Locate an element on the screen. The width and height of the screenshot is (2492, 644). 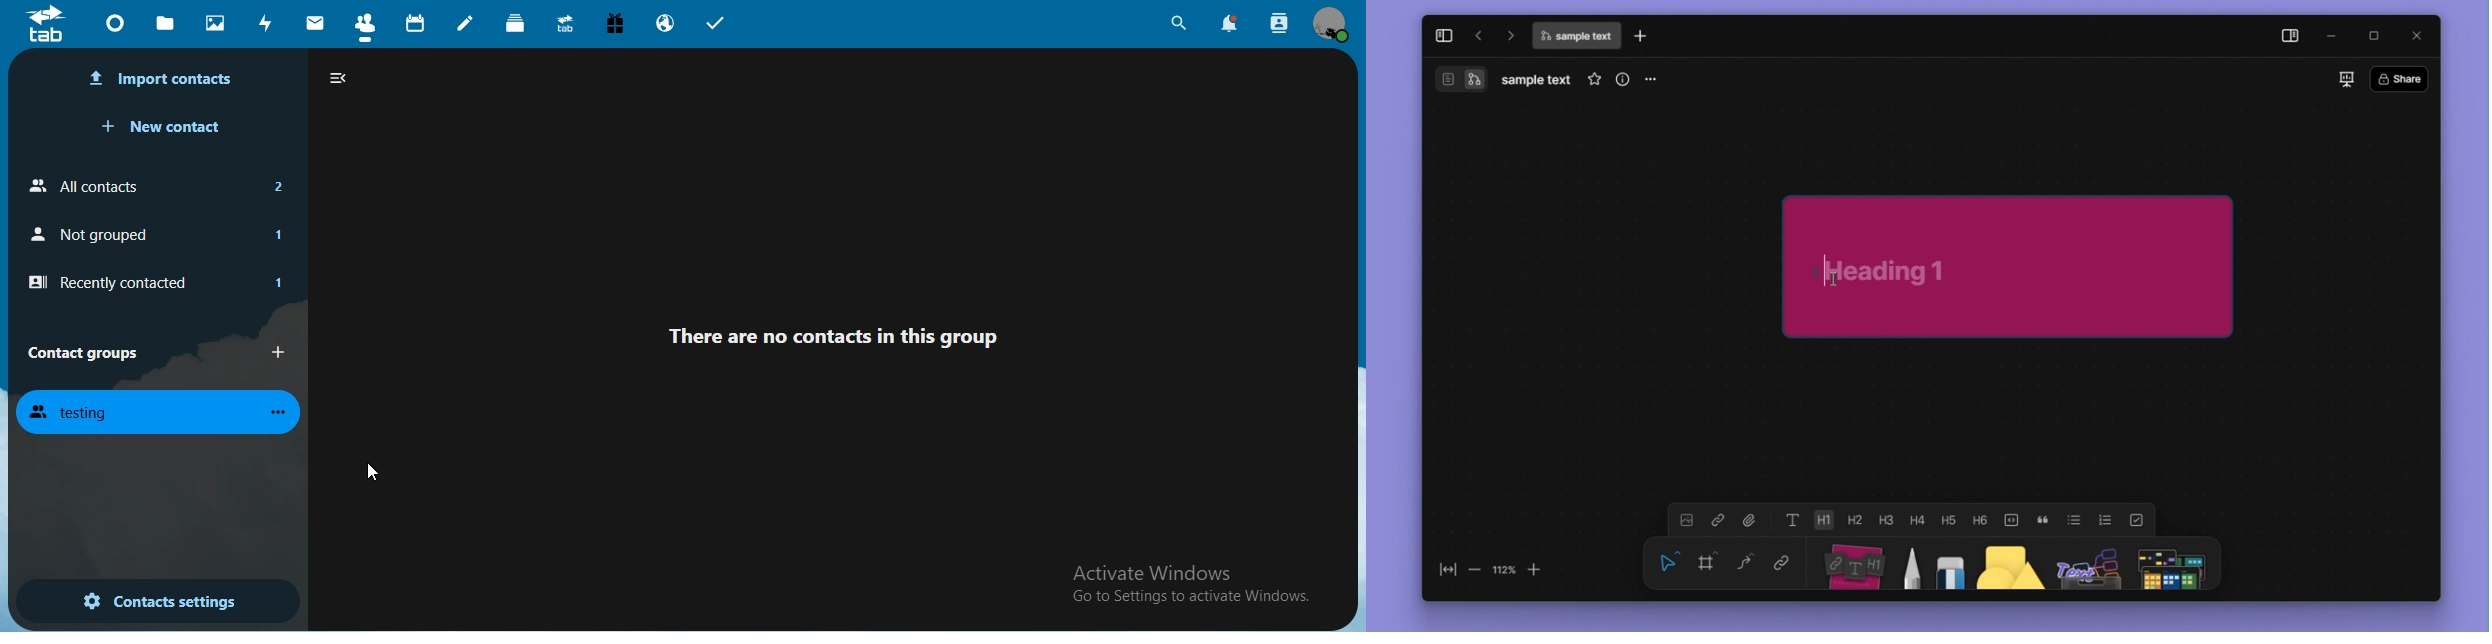
import contacts is located at coordinates (164, 79).